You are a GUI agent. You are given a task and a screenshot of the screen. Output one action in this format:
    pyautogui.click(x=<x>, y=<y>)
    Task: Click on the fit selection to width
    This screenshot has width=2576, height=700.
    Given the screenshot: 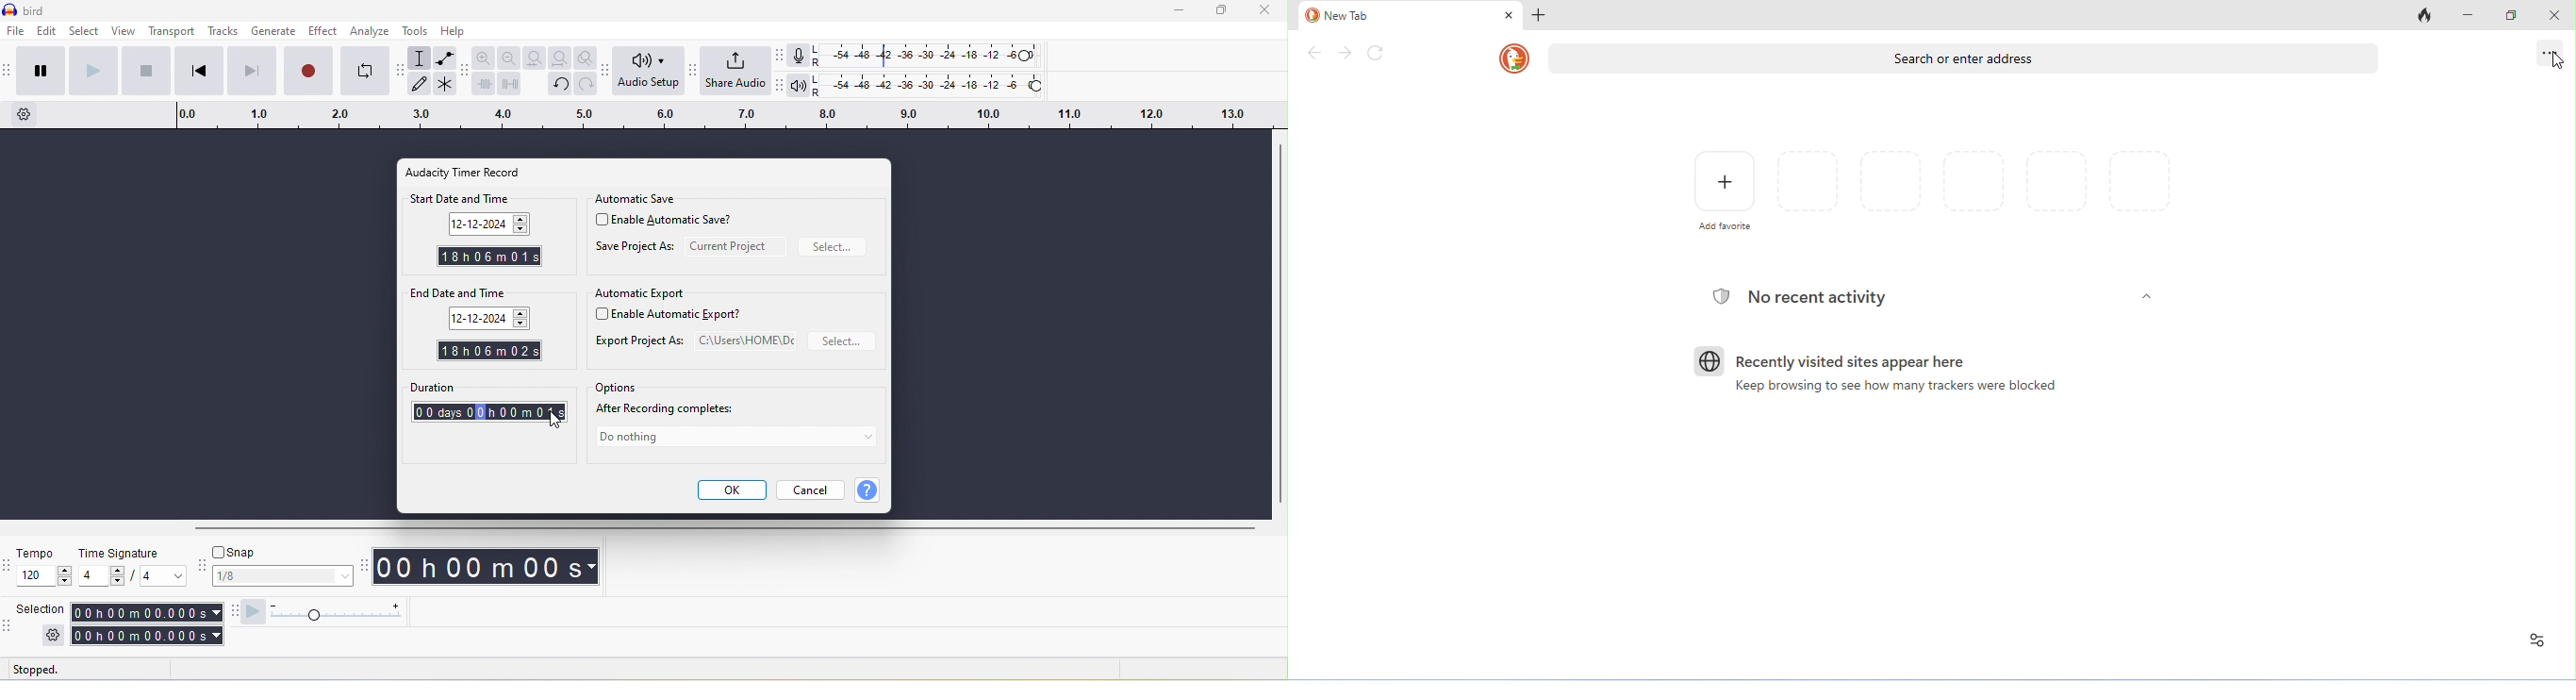 What is the action you would take?
    pyautogui.click(x=535, y=59)
    